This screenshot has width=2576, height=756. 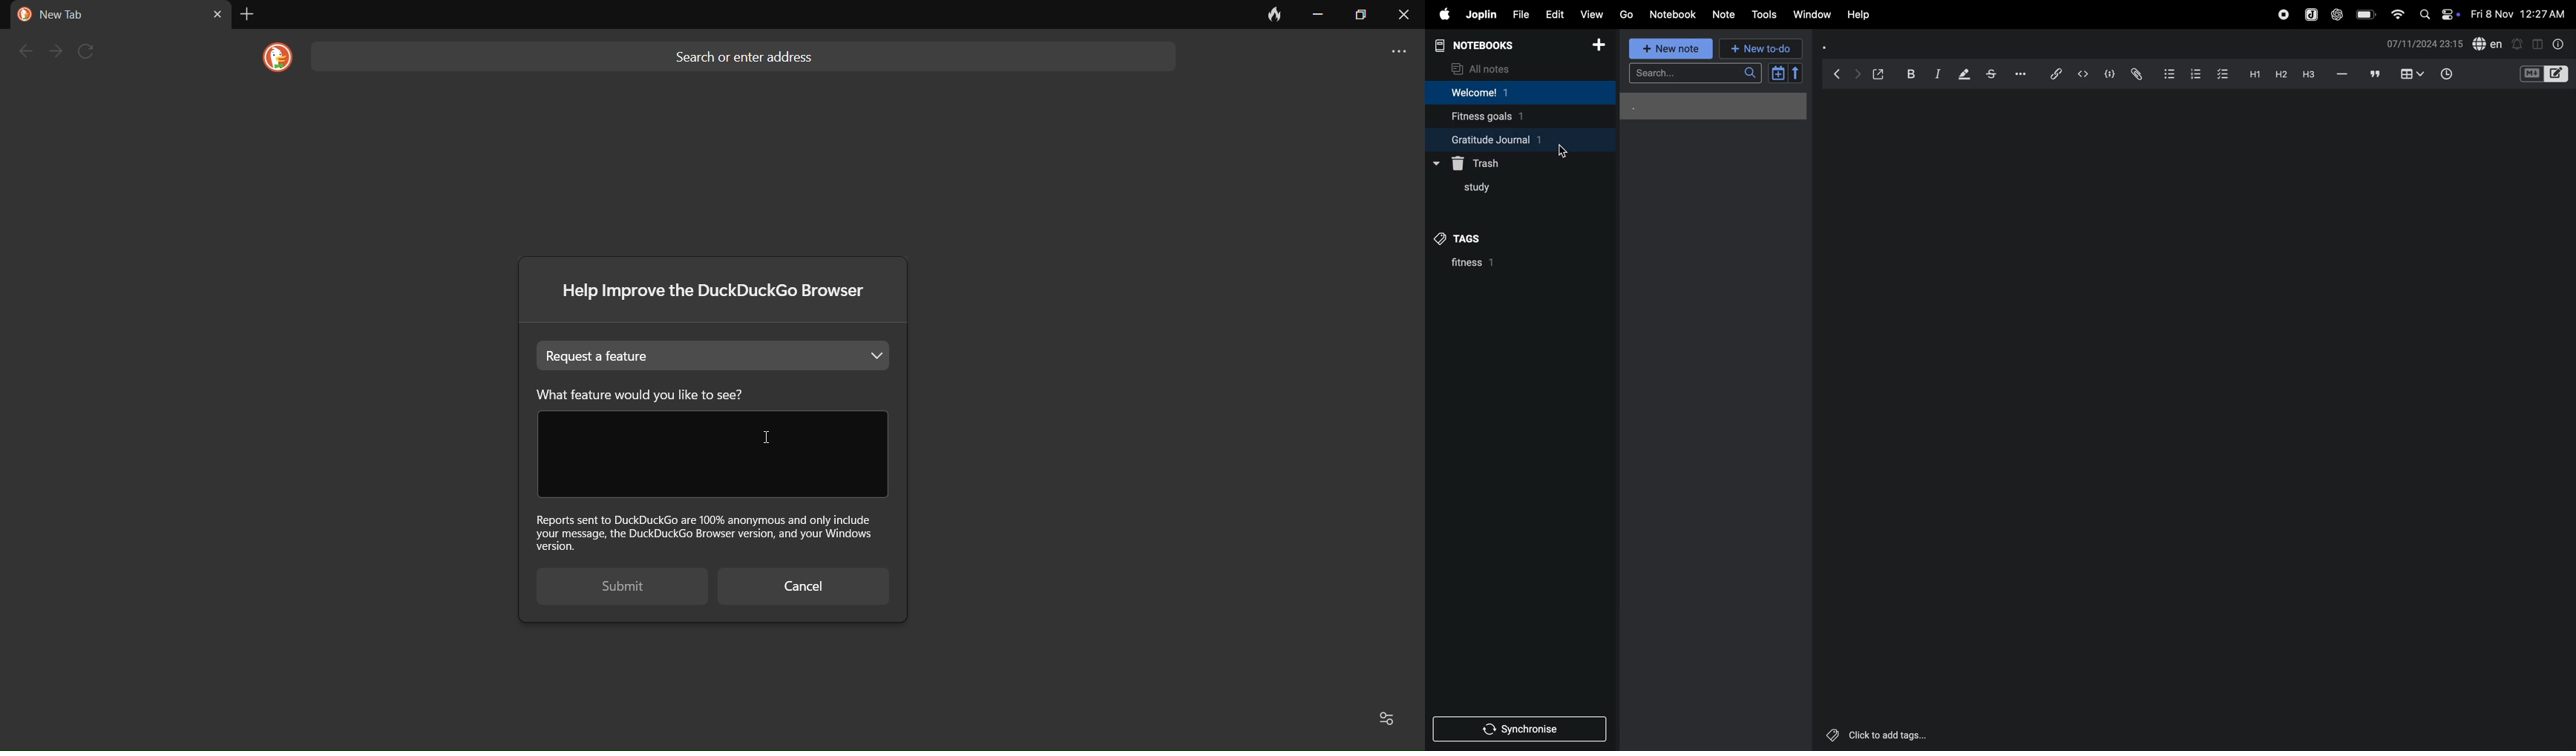 I want to click on close tab, so click(x=217, y=13).